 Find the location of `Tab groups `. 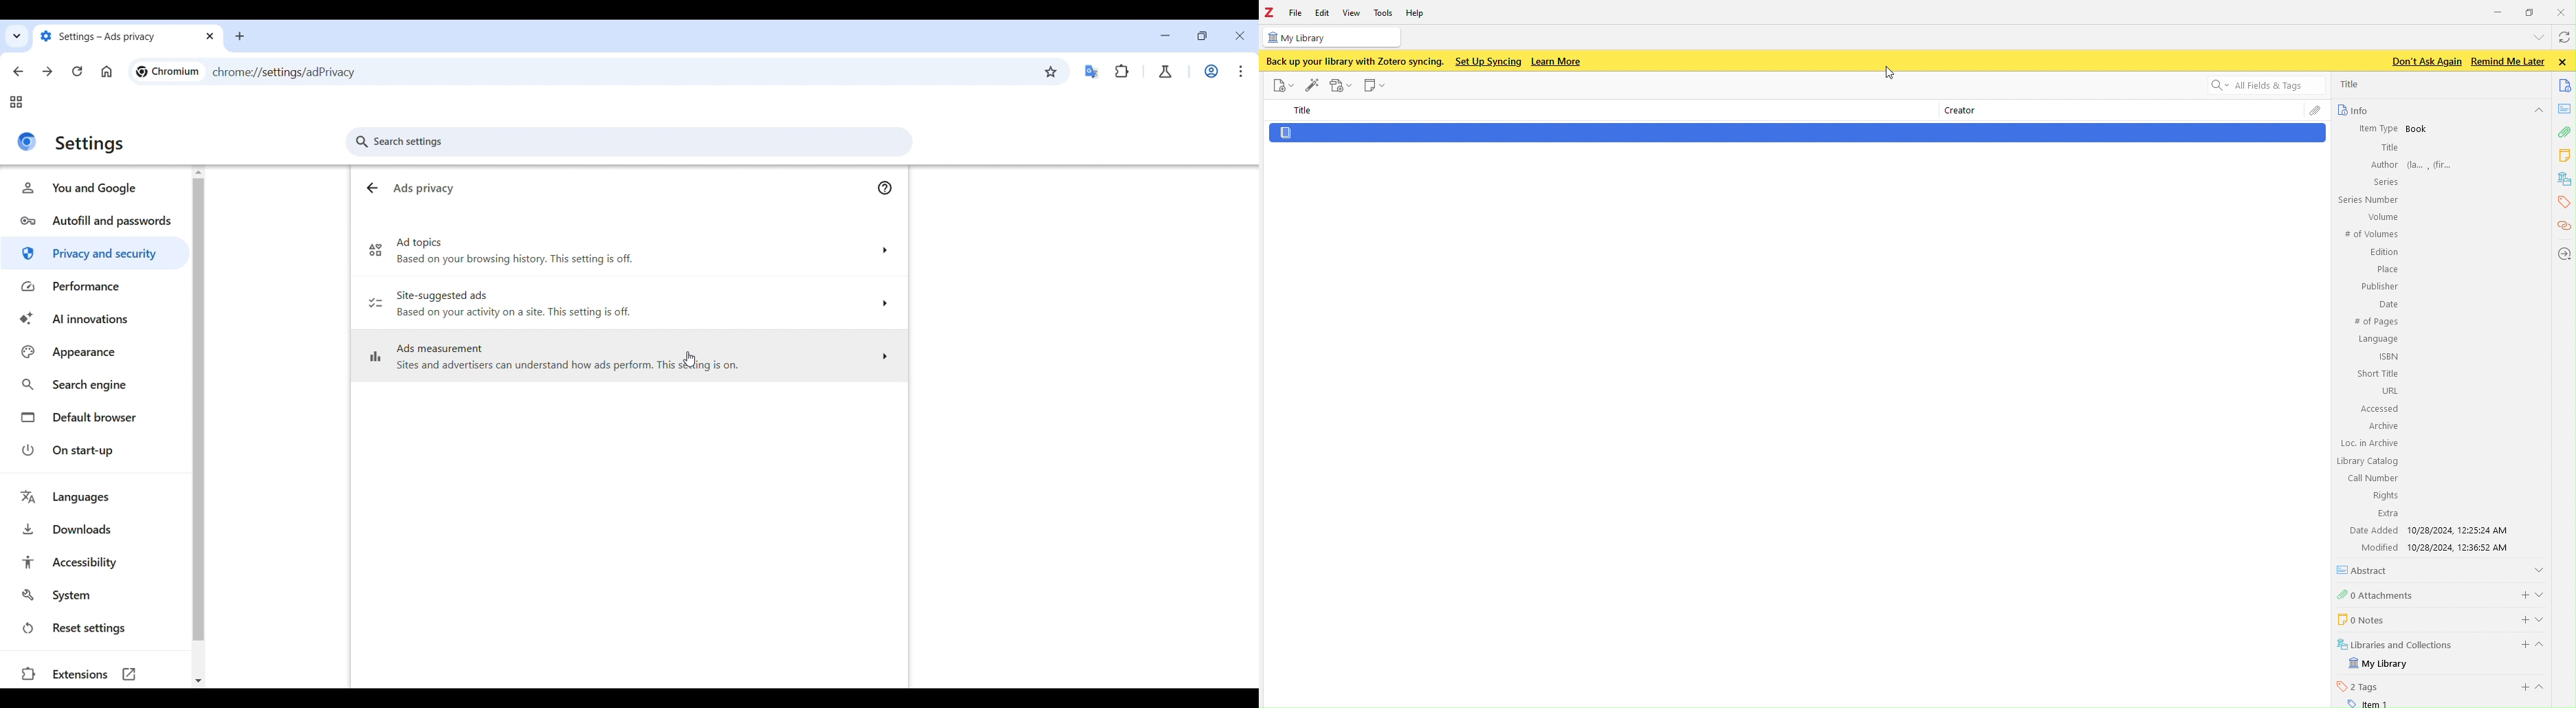

Tab groups  is located at coordinates (16, 102).